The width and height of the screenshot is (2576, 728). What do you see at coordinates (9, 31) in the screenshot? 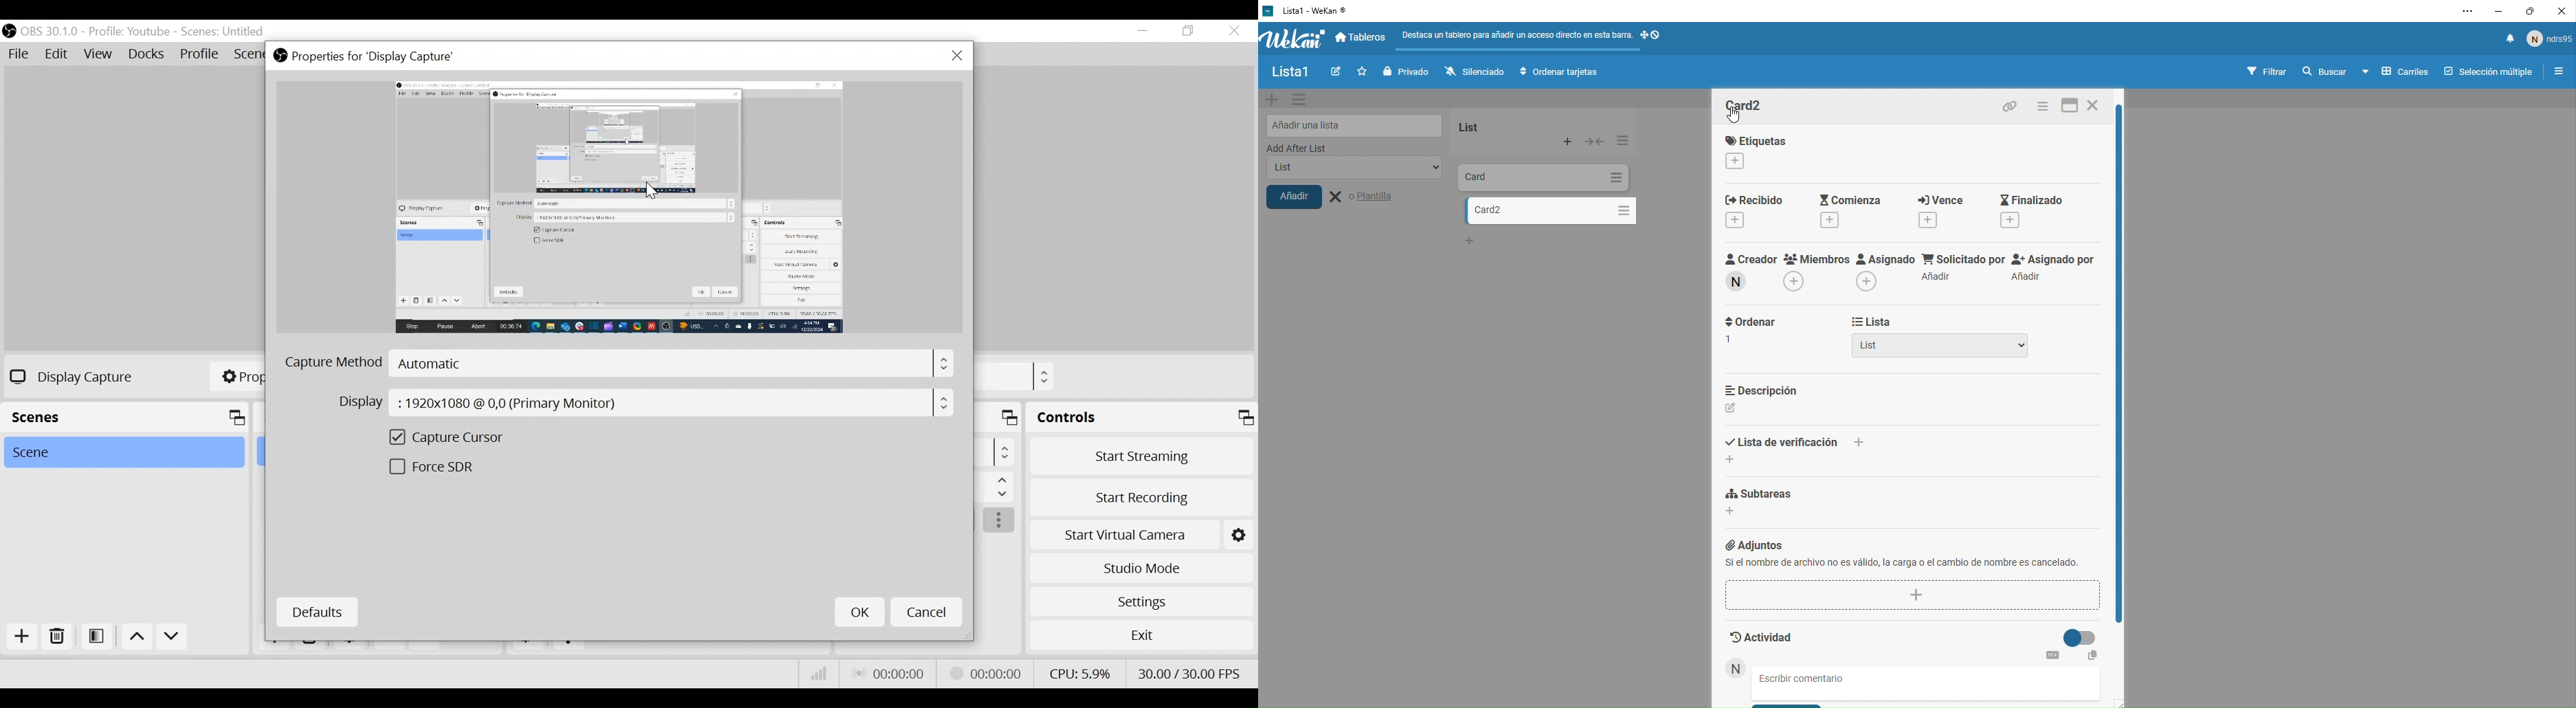
I see `OBS Studio Desktop Icon` at bounding box center [9, 31].